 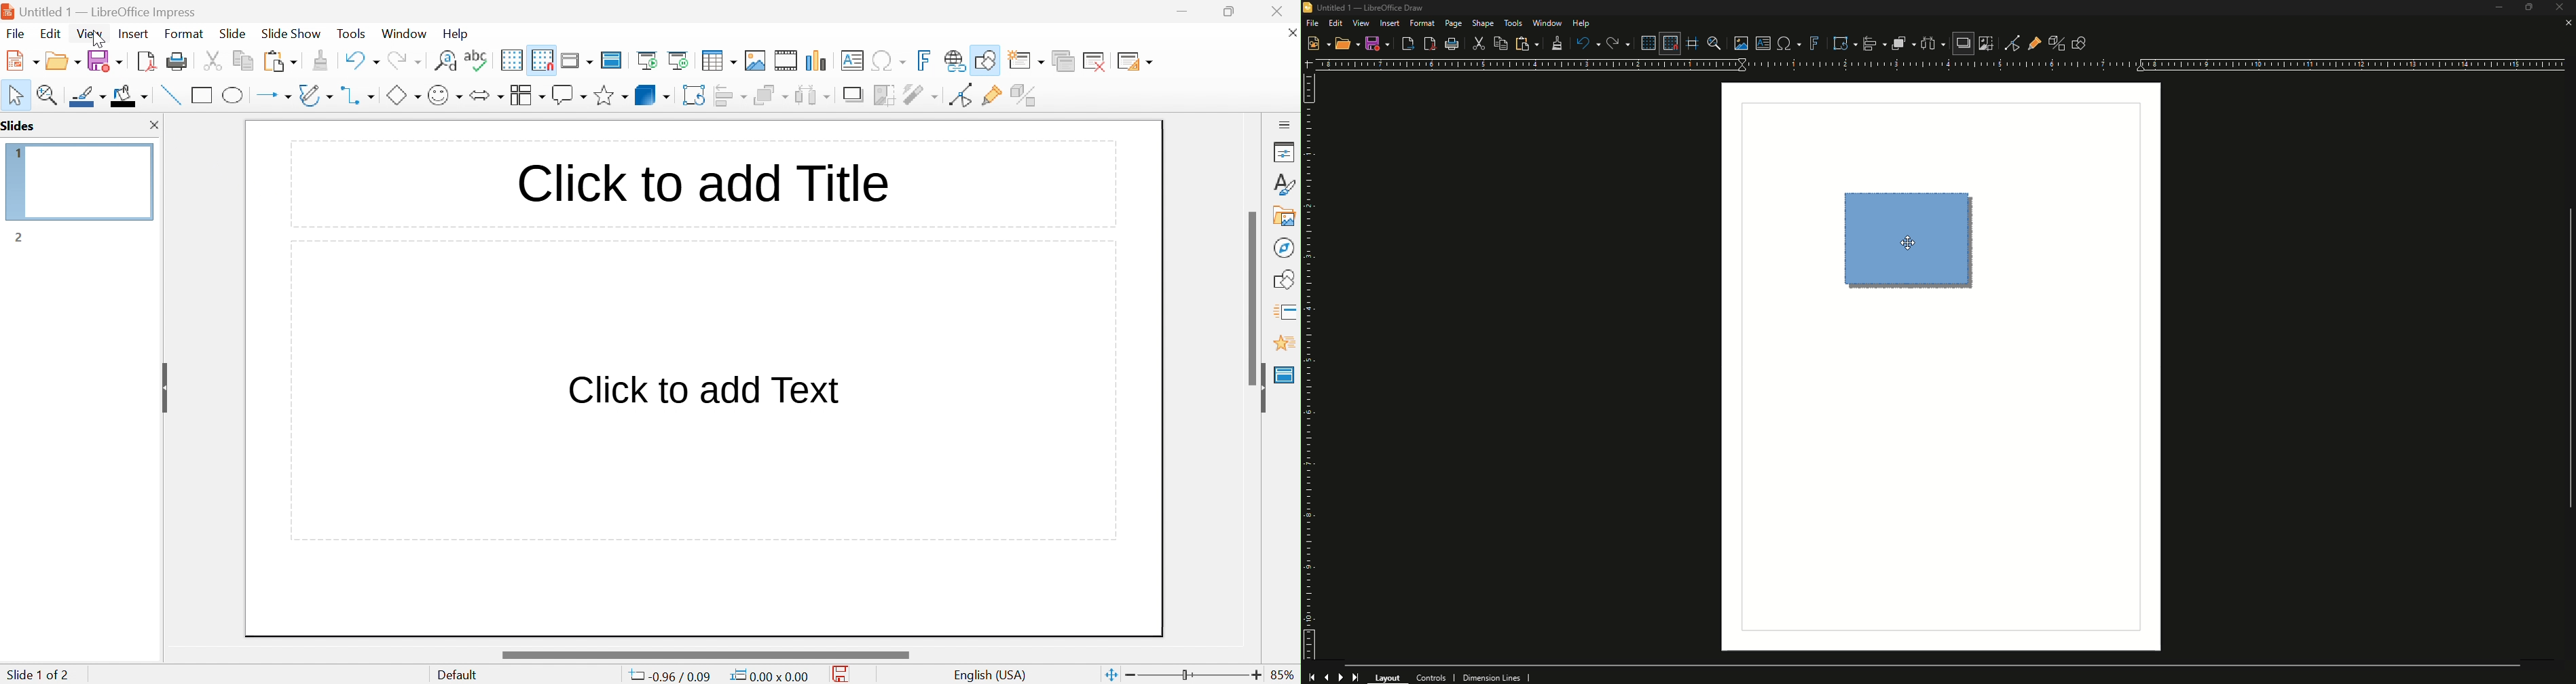 I want to click on insert line, so click(x=169, y=94).